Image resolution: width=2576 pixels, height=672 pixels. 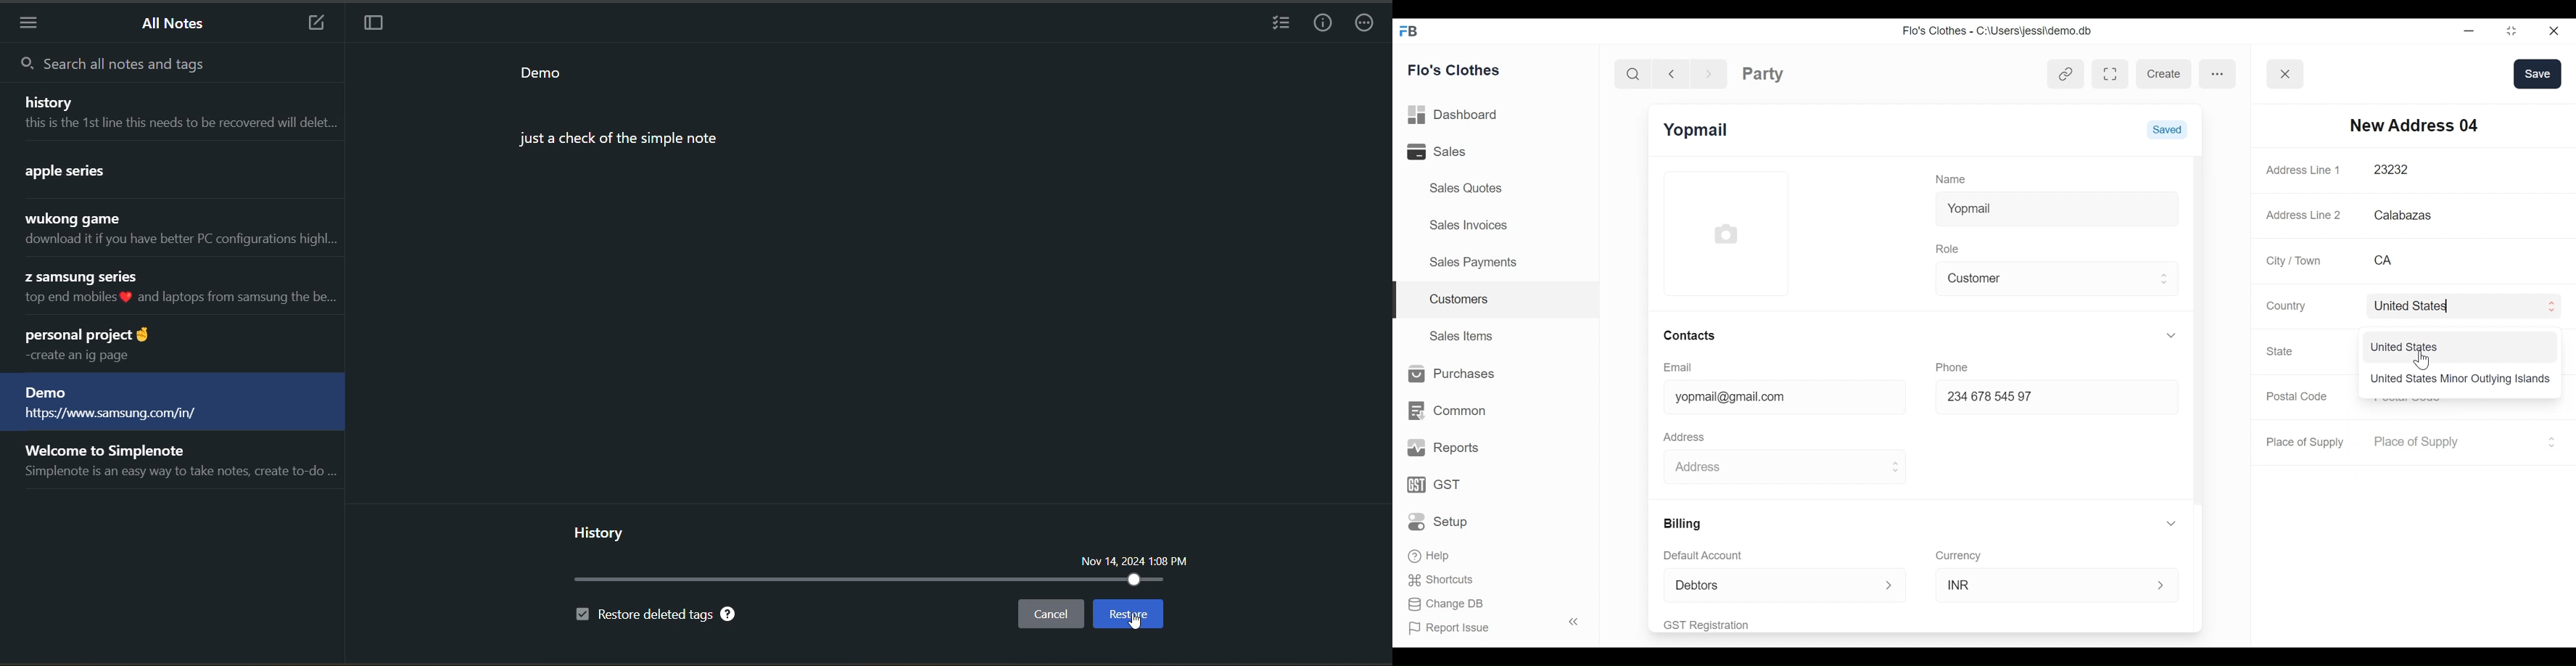 What do you see at coordinates (1497, 300) in the screenshot?
I see `Customers` at bounding box center [1497, 300].